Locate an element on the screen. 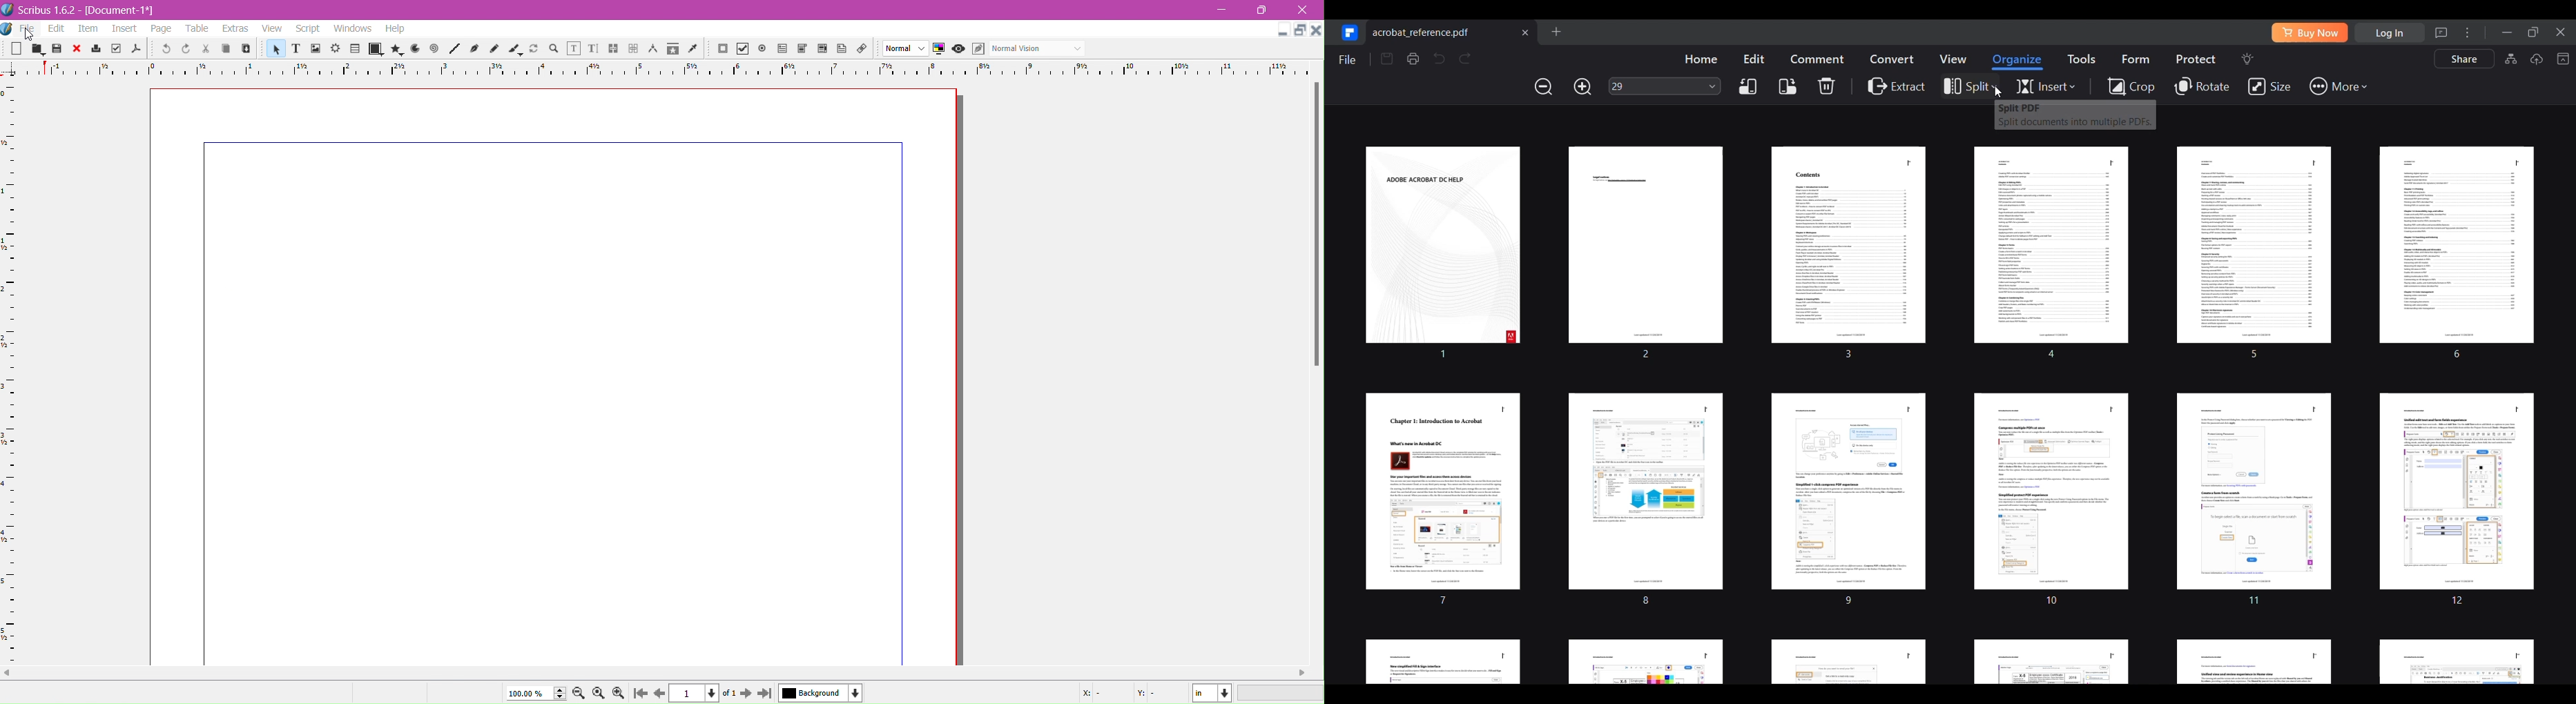 The width and height of the screenshot is (2576, 728). save is located at coordinates (57, 50).